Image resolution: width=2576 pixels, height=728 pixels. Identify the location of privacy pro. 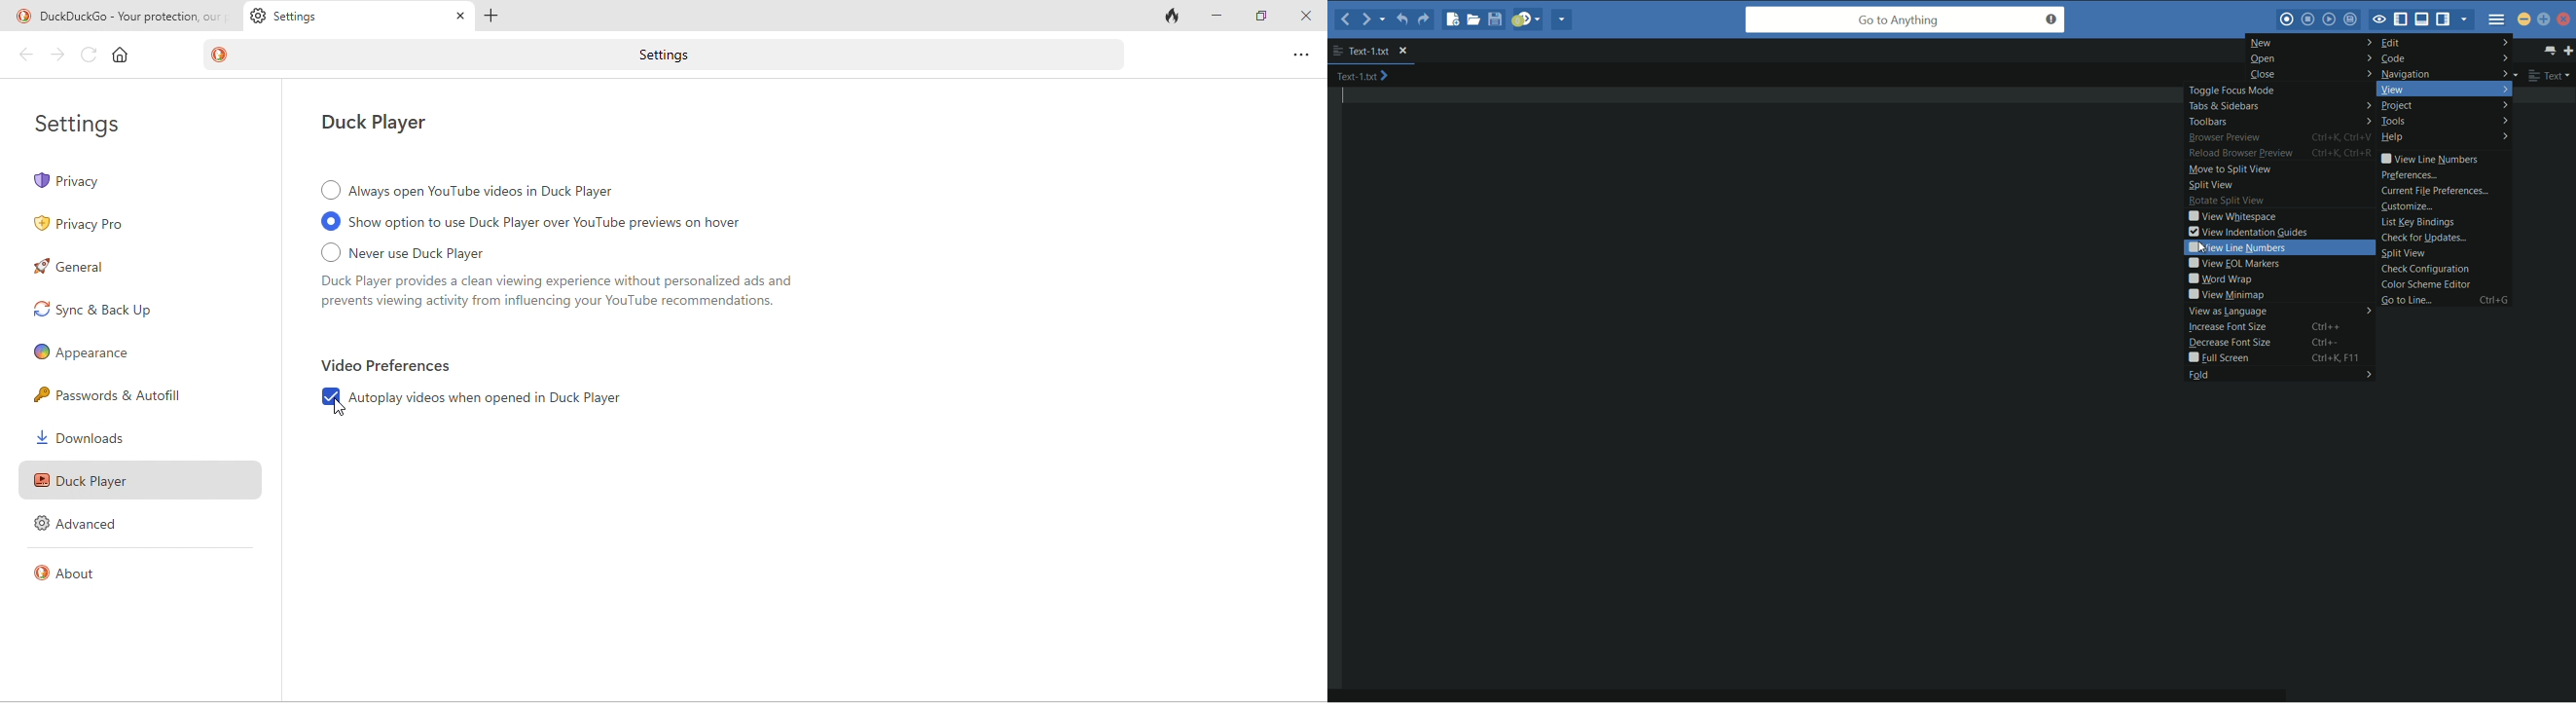
(92, 226).